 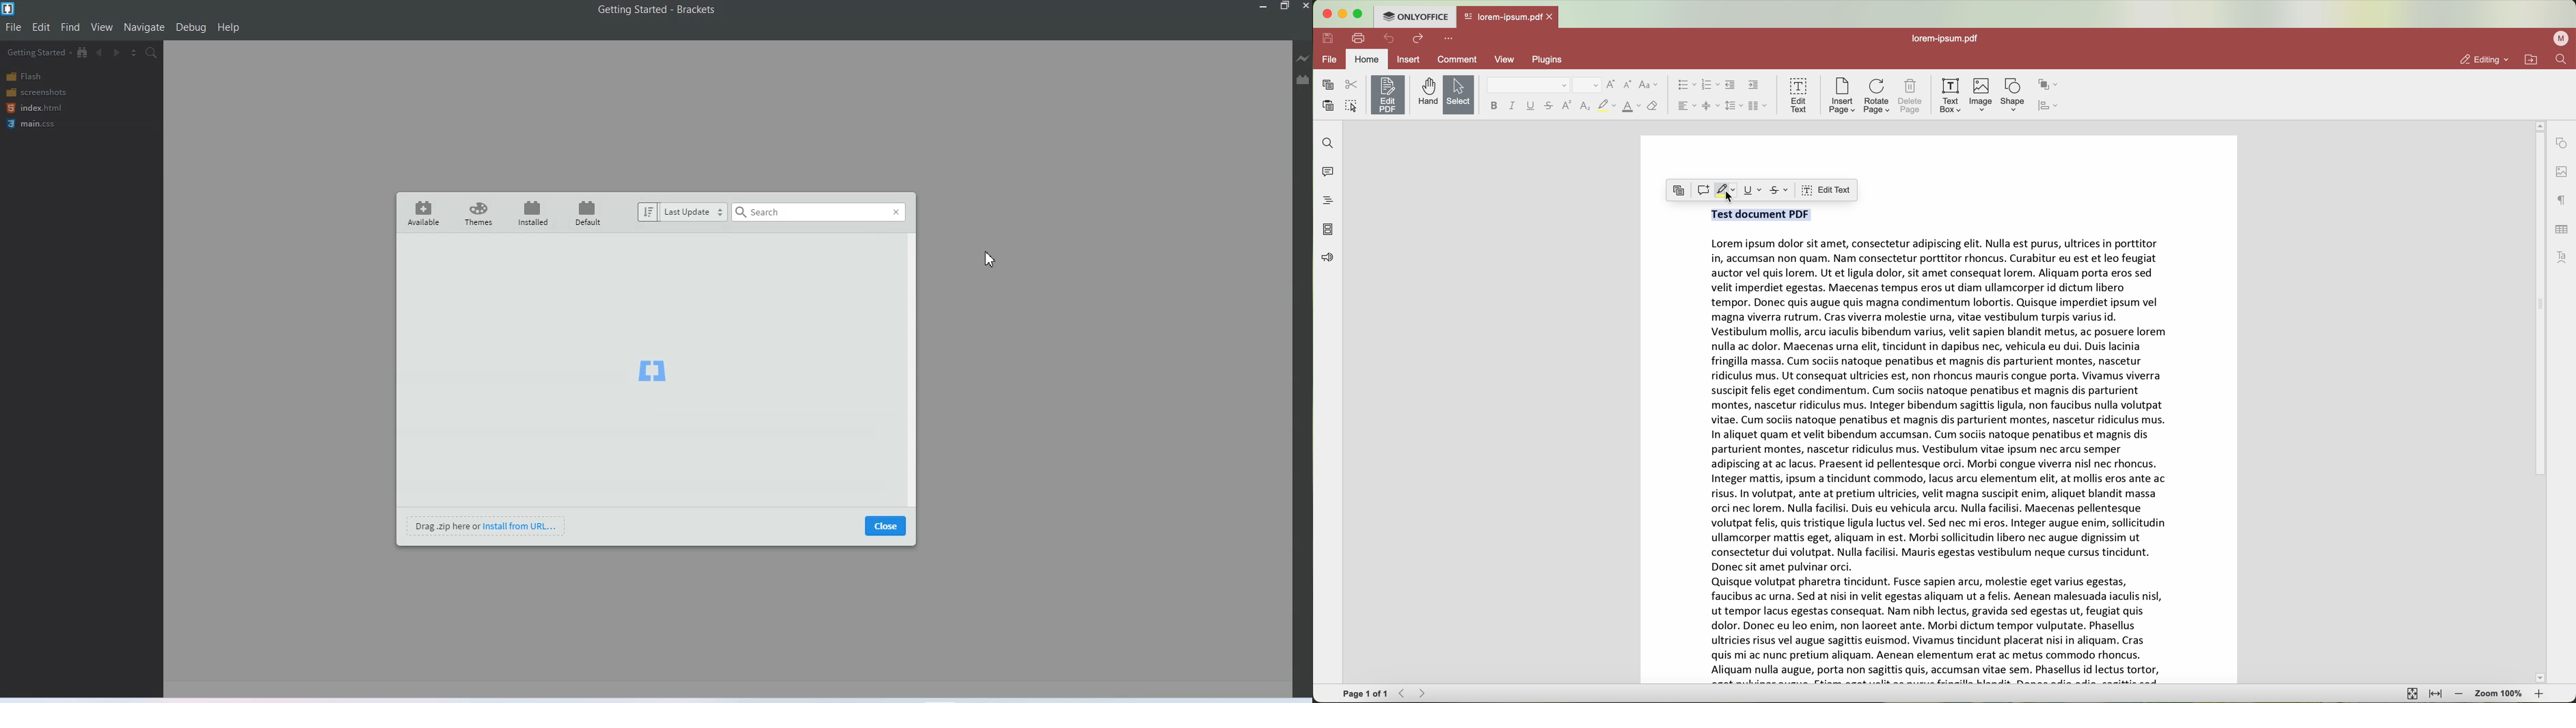 What do you see at coordinates (37, 92) in the screenshot?
I see `Screenshots` at bounding box center [37, 92].